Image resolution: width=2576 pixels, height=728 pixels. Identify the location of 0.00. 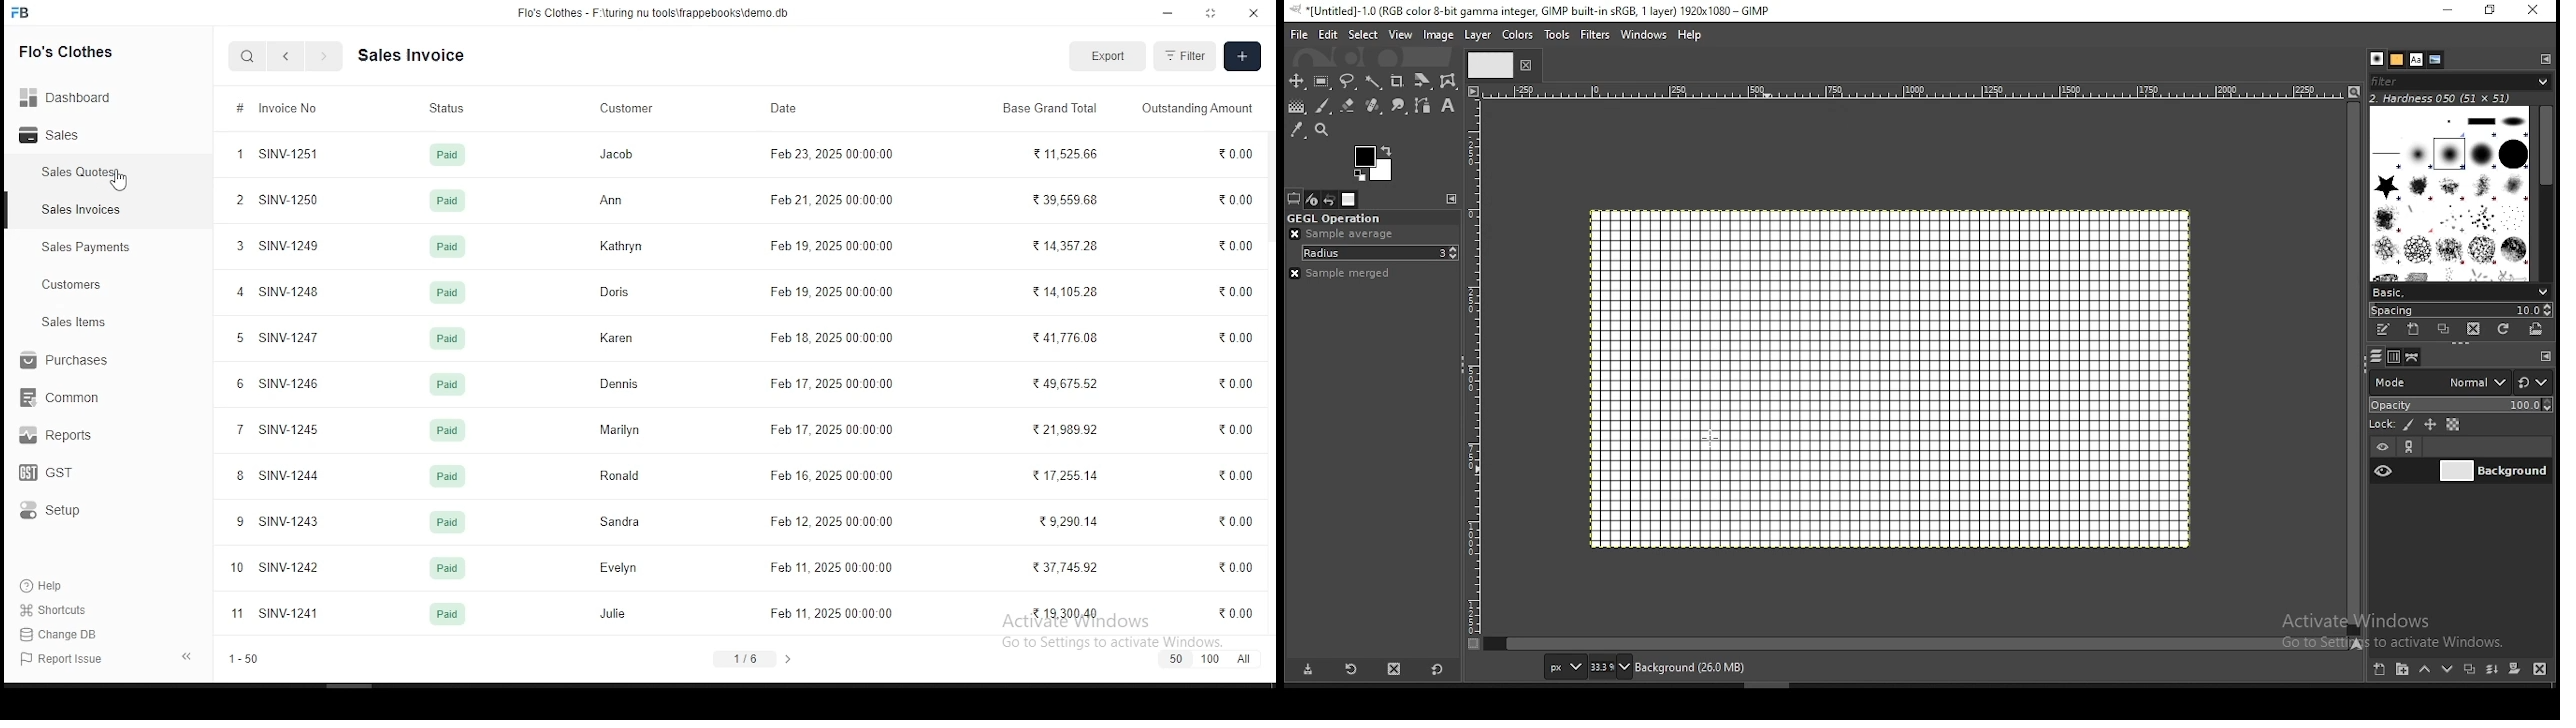
(1224, 474).